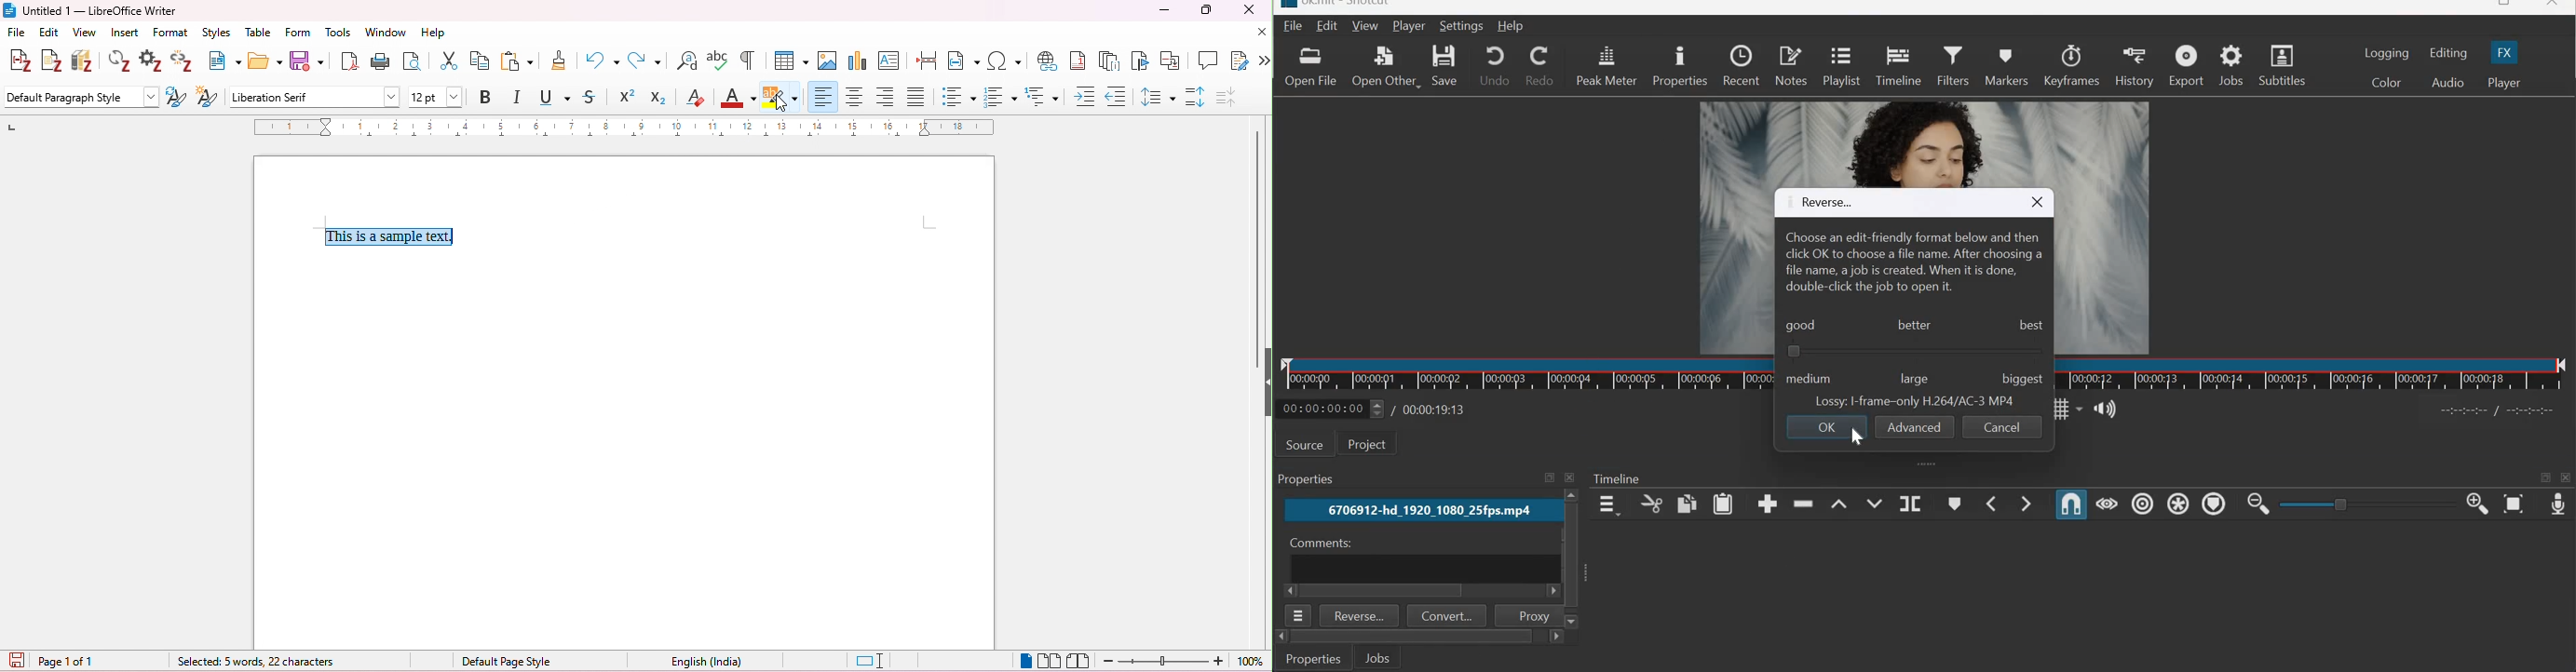 This screenshot has width=2576, height=672. What do you see at coordinates (337, 33) in the screenshot?
I see `tools` at bounding box center [337, 33].